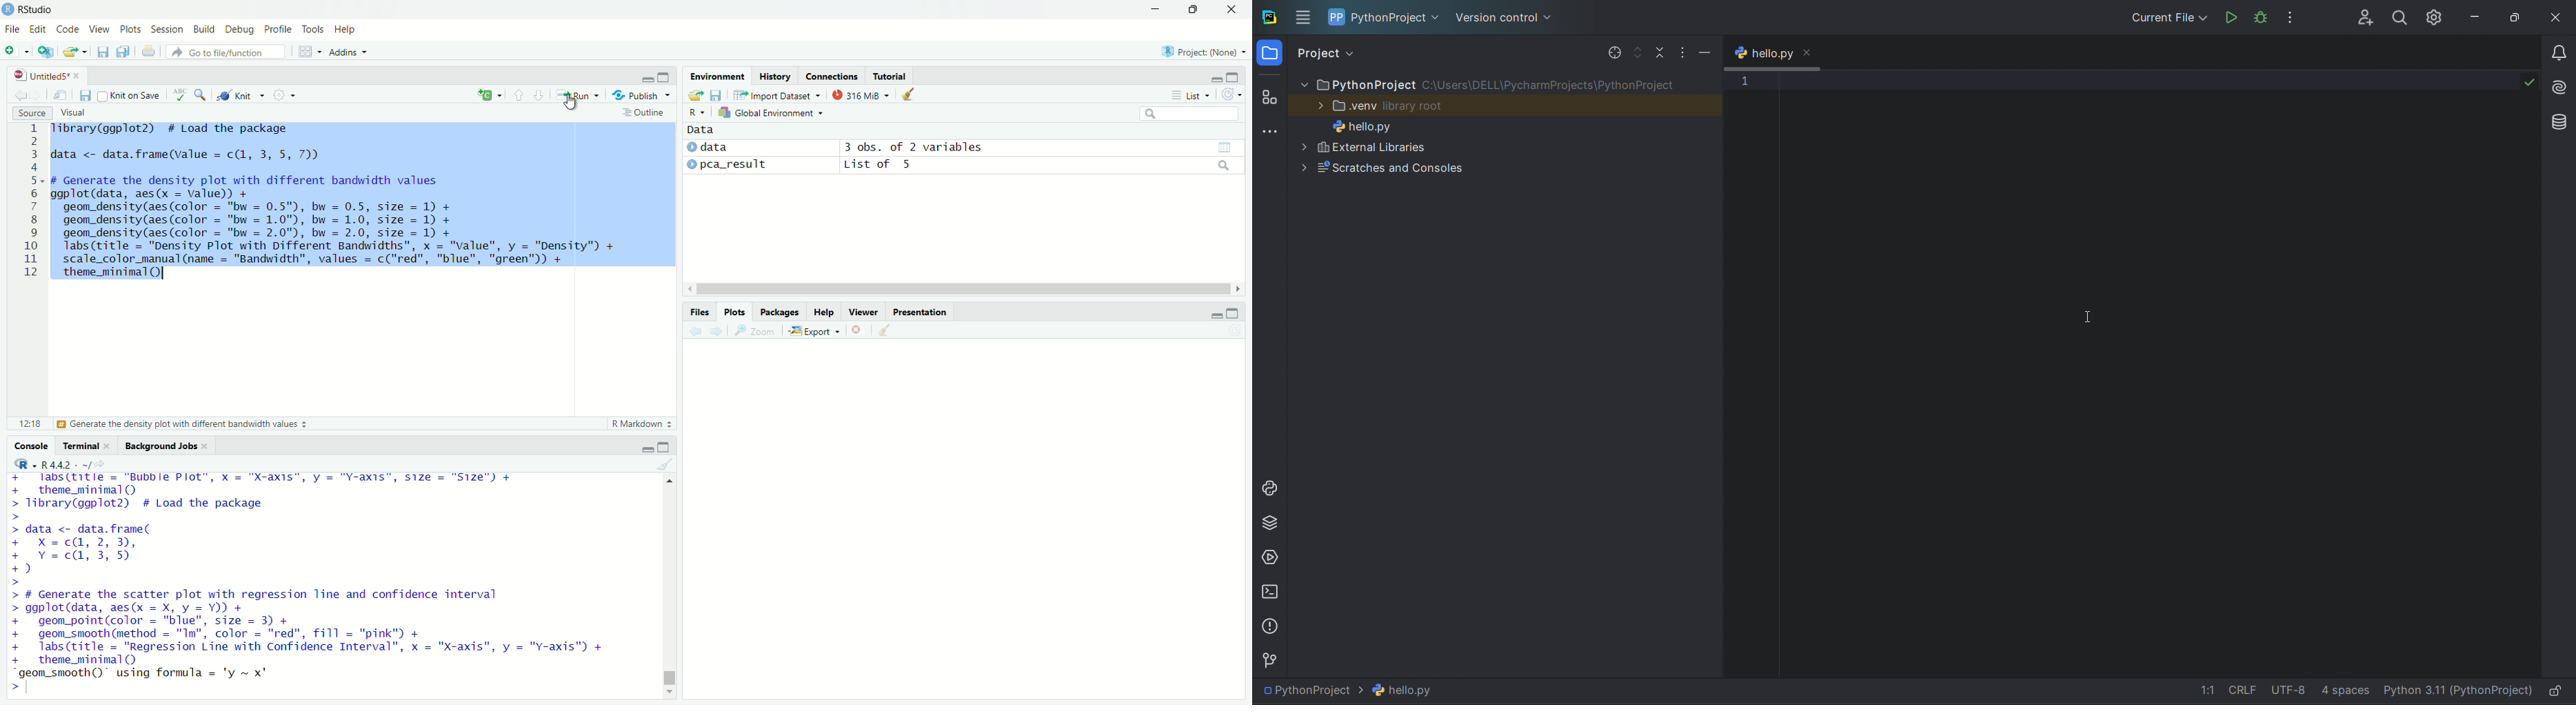 The image size is (2576, 728). What do you see at coordinates (130, 28) in the screenshot?
I see `Plots` at bounding box center [130, 28].